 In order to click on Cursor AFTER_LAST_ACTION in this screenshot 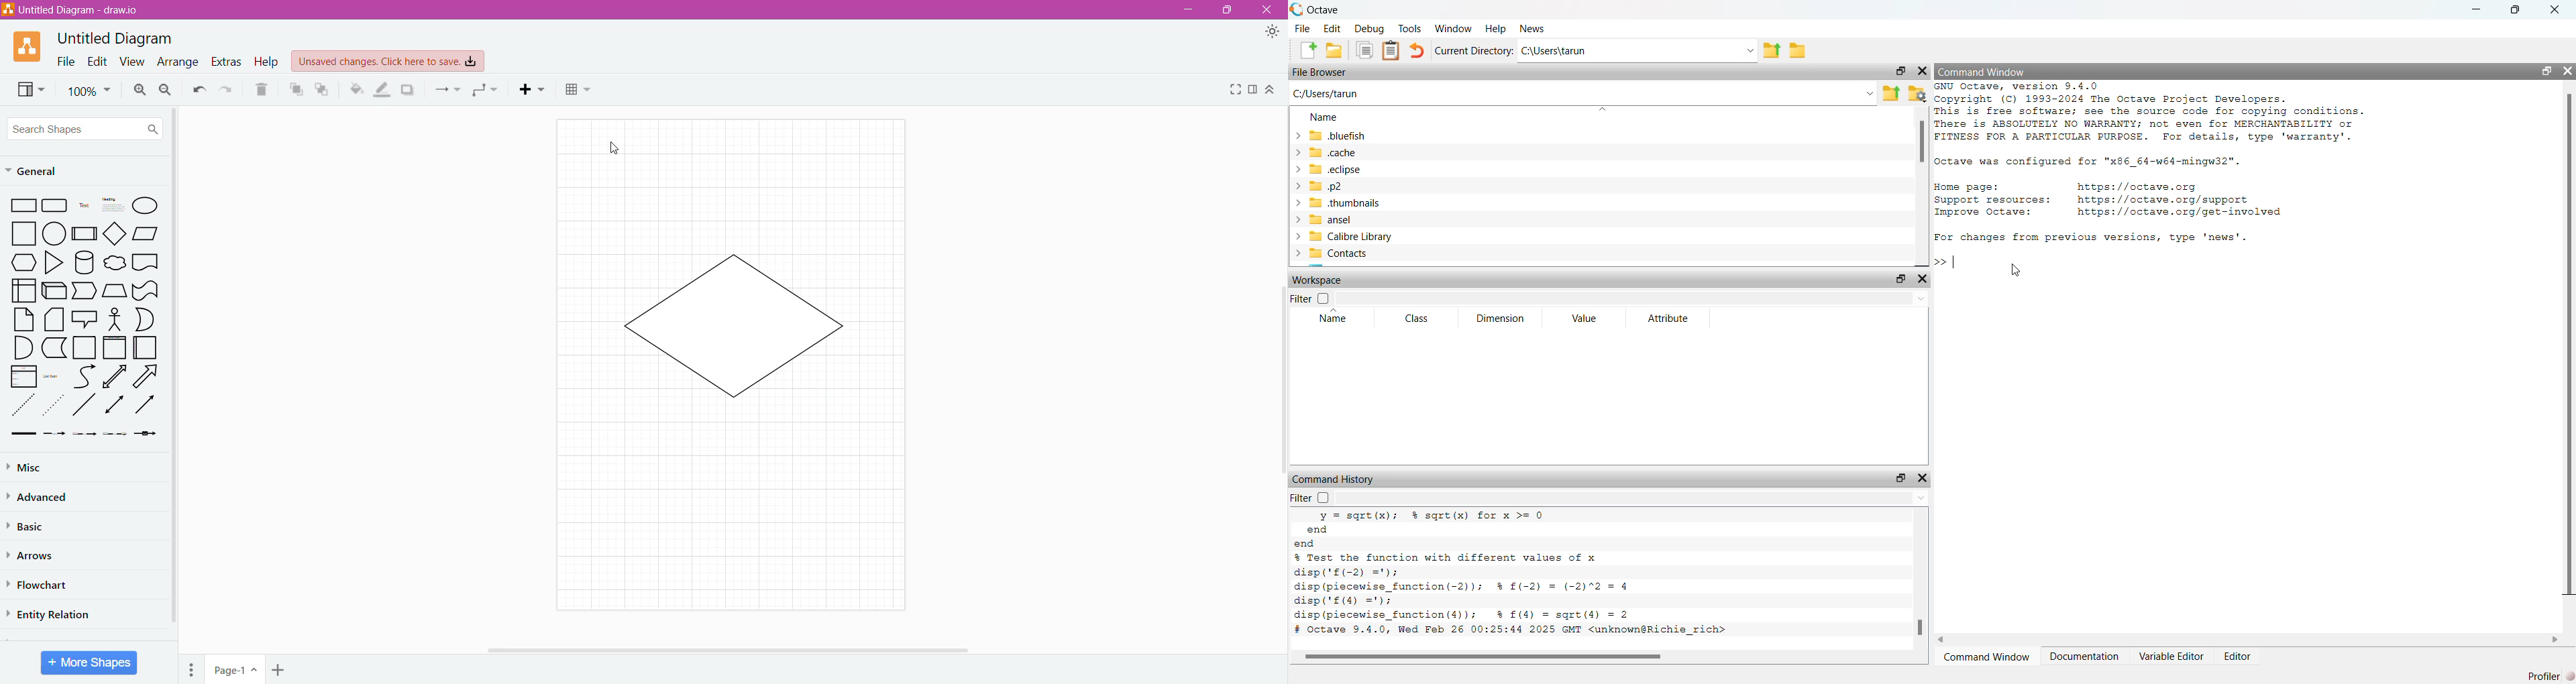, I will do `click(614, 148)`.